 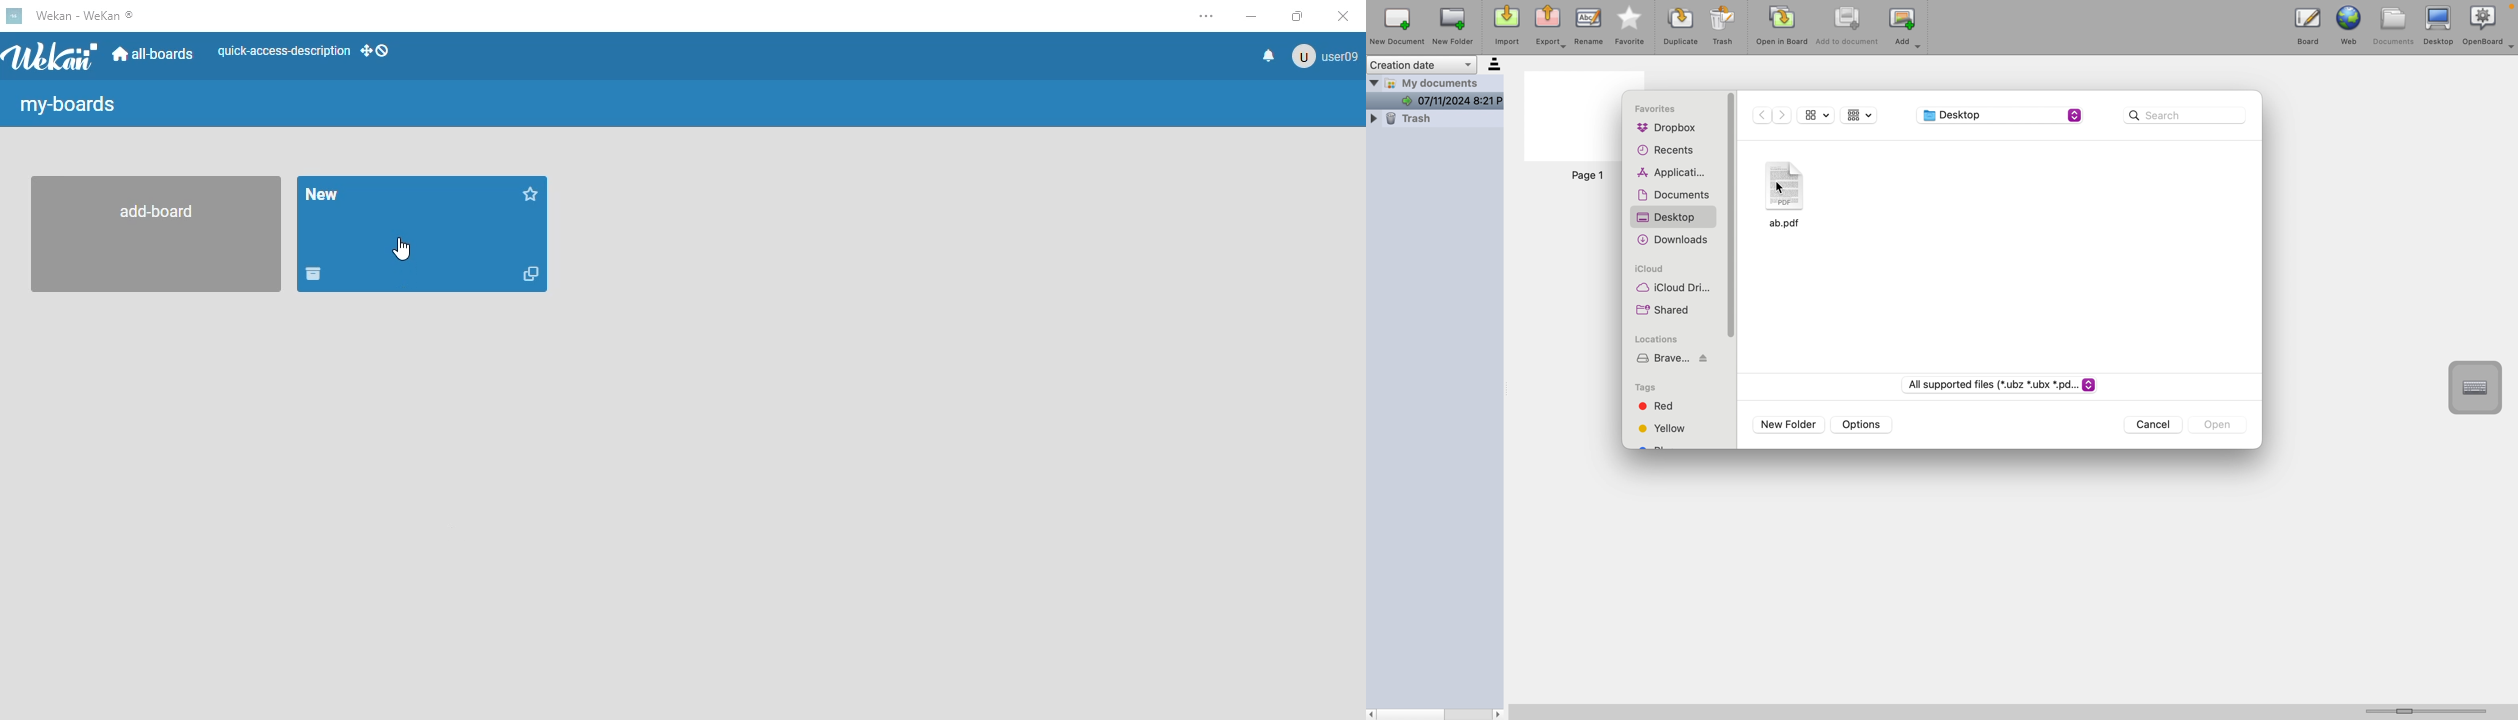 What do you see at coordinates (1861, 425) in the screenshot?
I see `options` at bounding box center [1861, 425].